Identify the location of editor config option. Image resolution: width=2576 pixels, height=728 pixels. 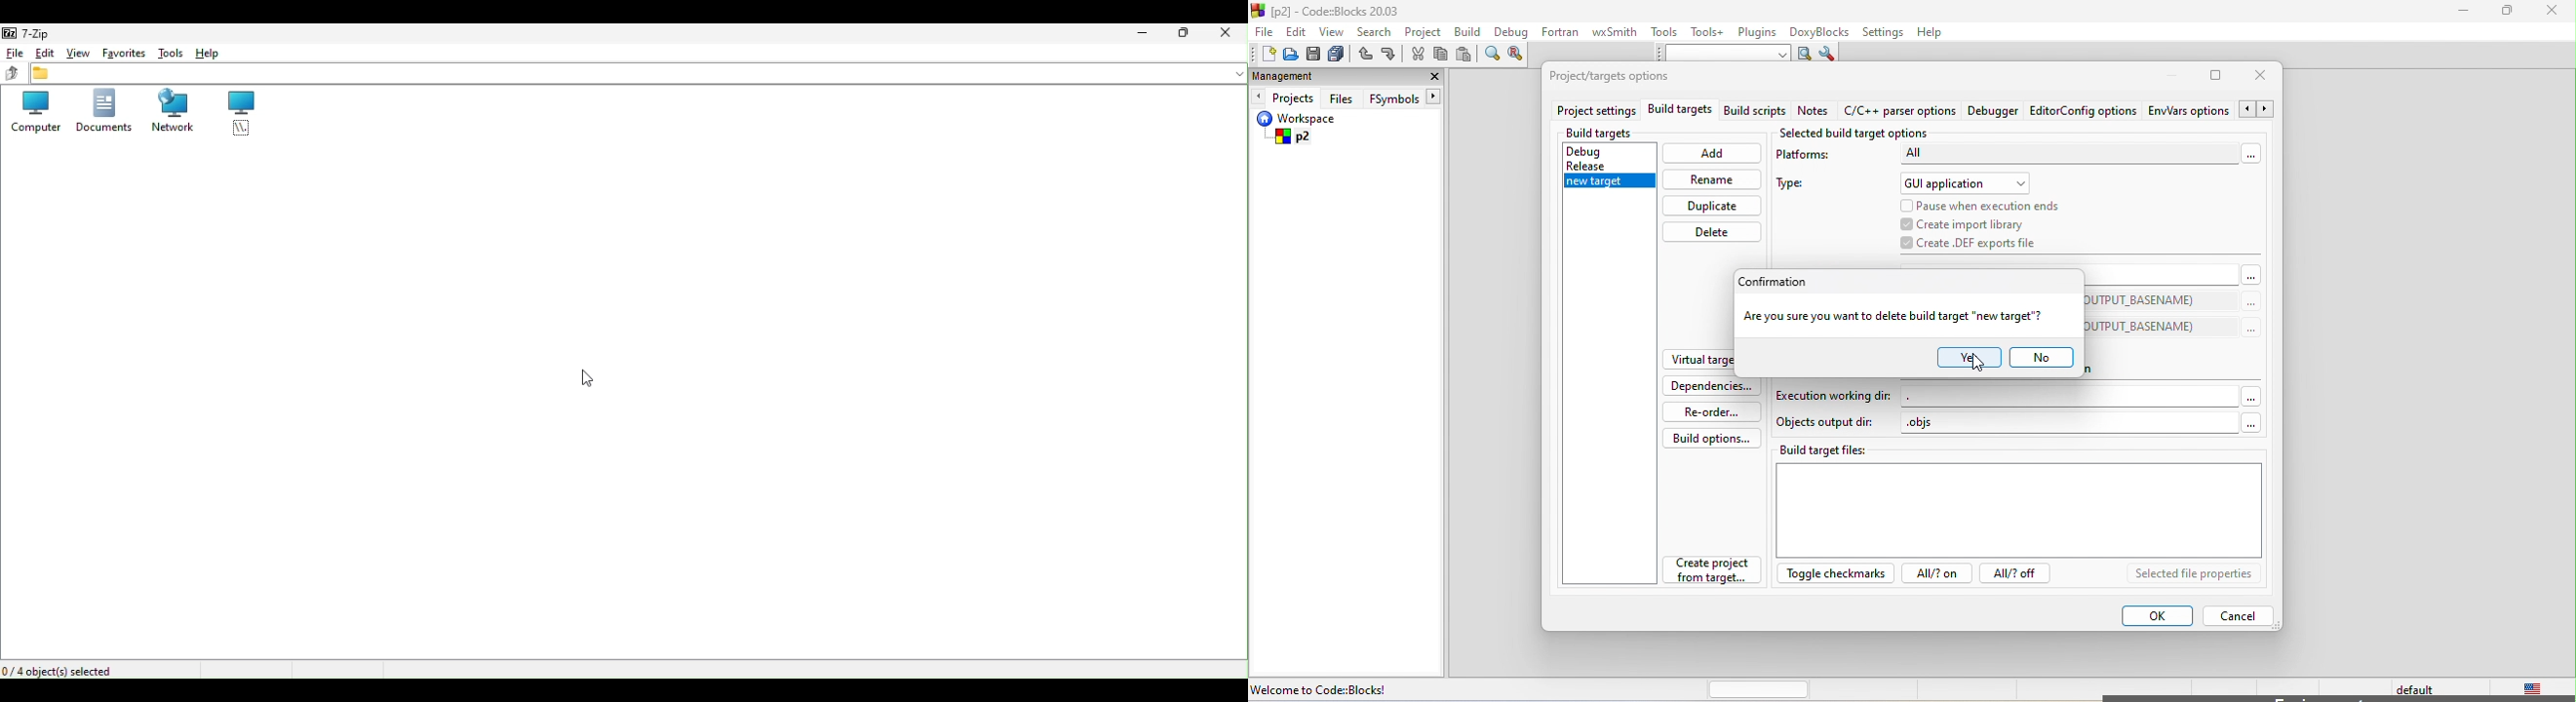
(2084, 115).